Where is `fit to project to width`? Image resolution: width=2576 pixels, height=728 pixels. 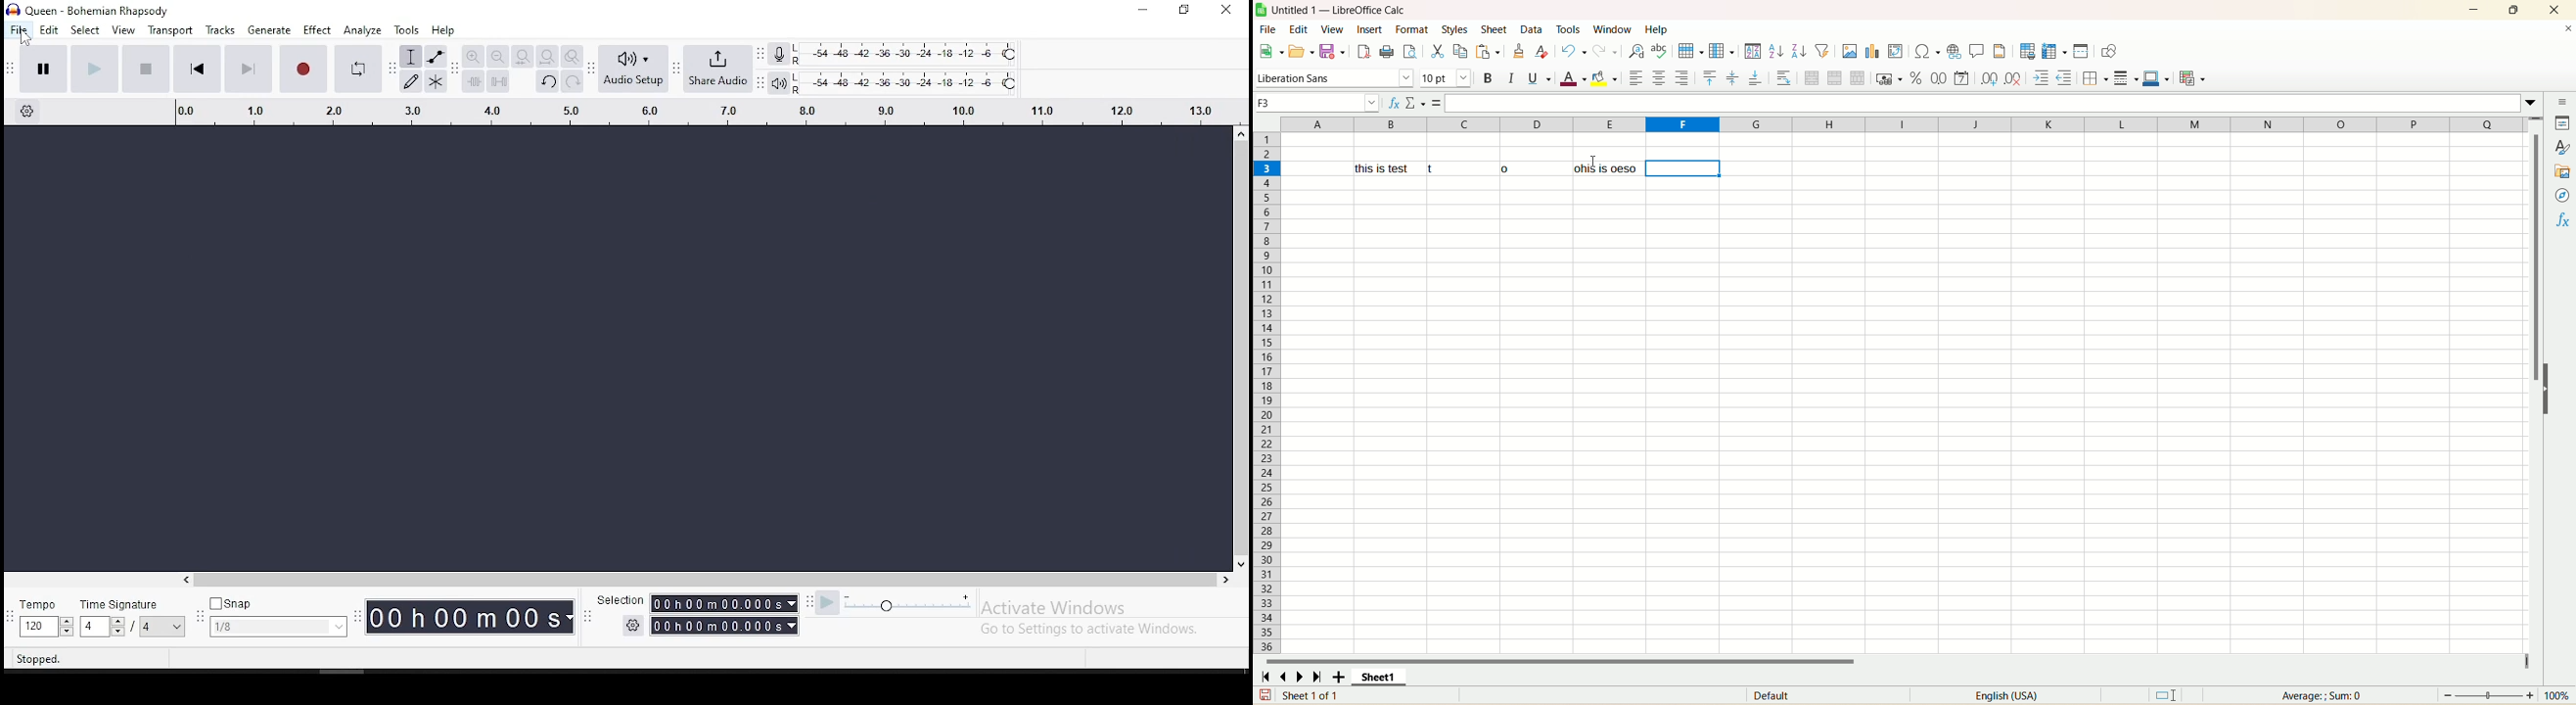 fit to project to width is located at coordinates (547, 57).